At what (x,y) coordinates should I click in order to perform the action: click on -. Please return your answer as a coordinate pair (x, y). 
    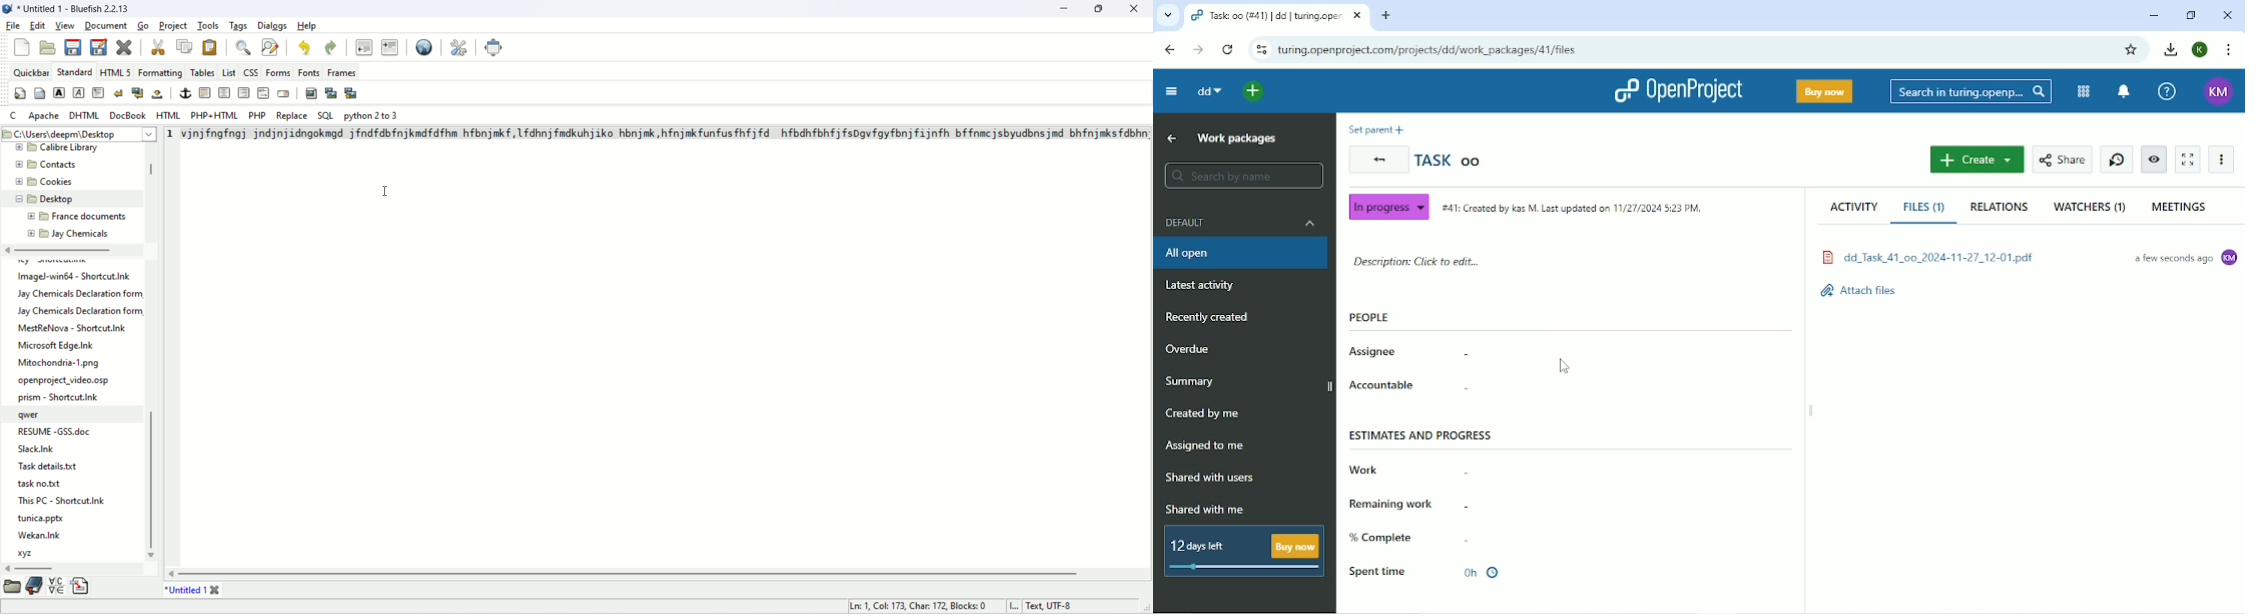
    Looking at the image, I should click on (1477, 355).